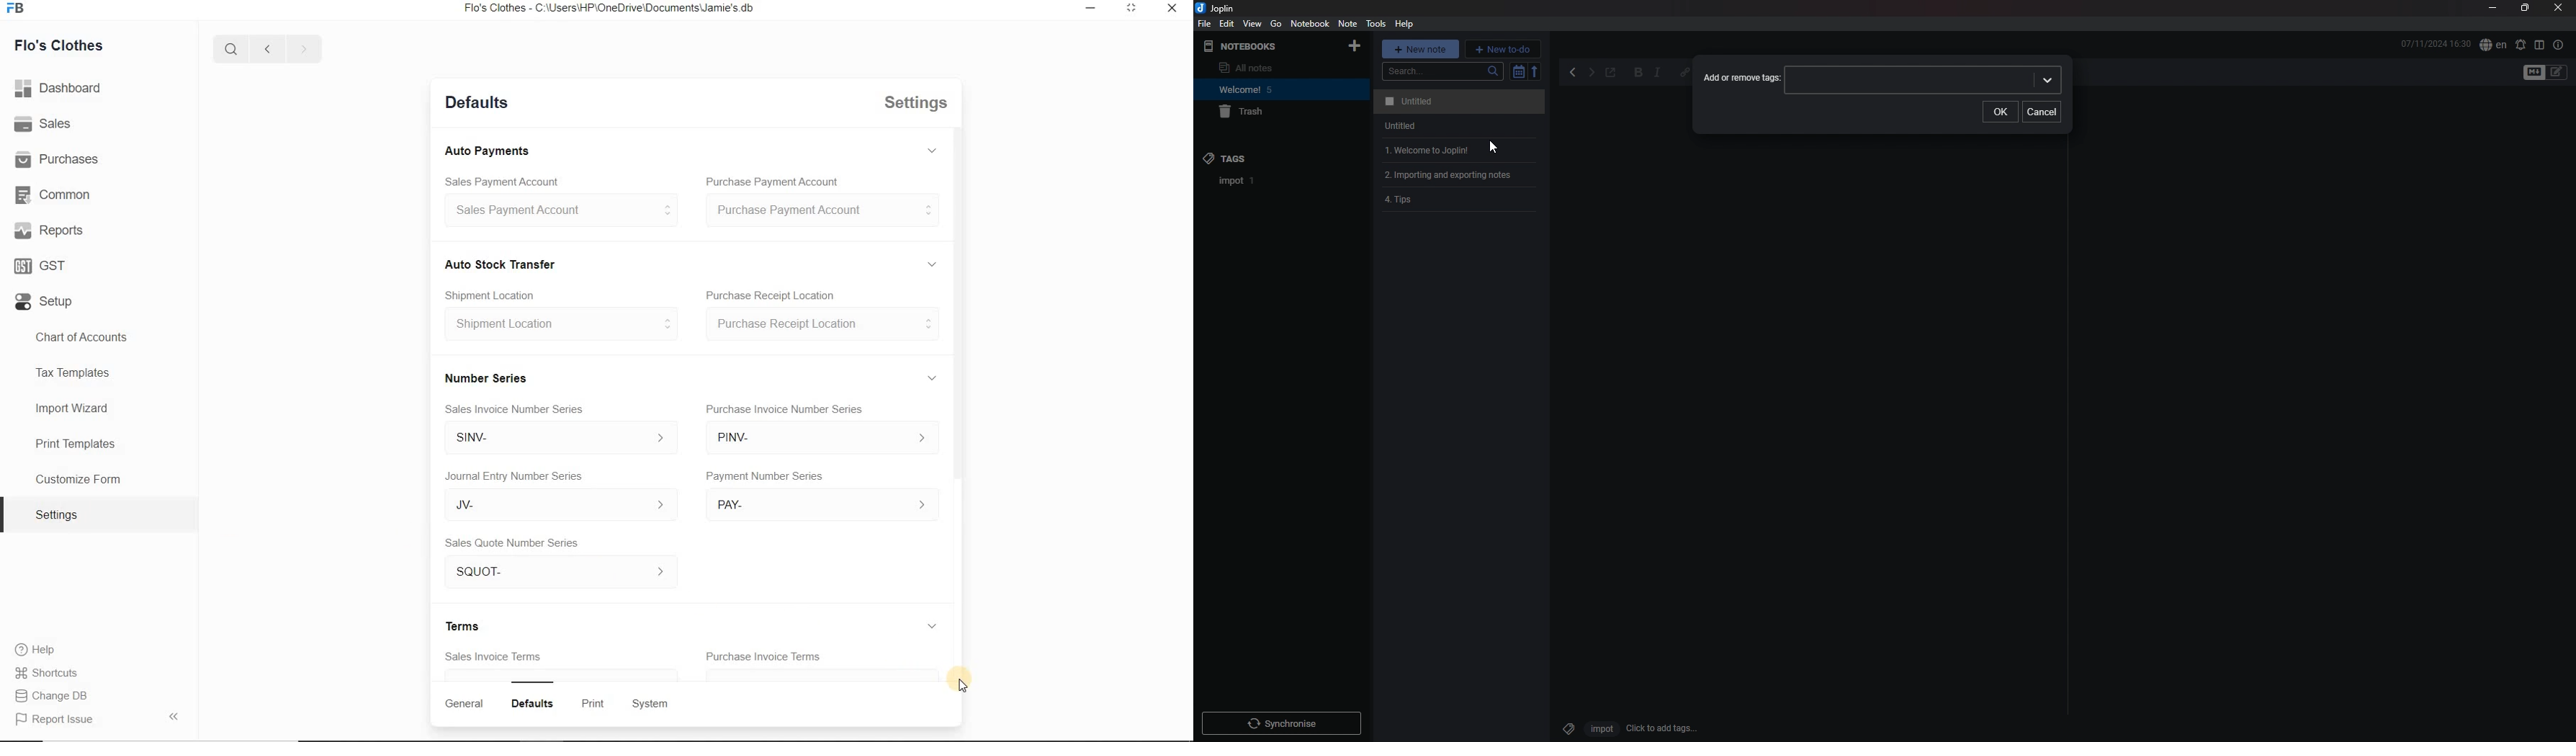 The height and width of the screenshot is (756, 2576). I want to click on GST, so click(39, 267).